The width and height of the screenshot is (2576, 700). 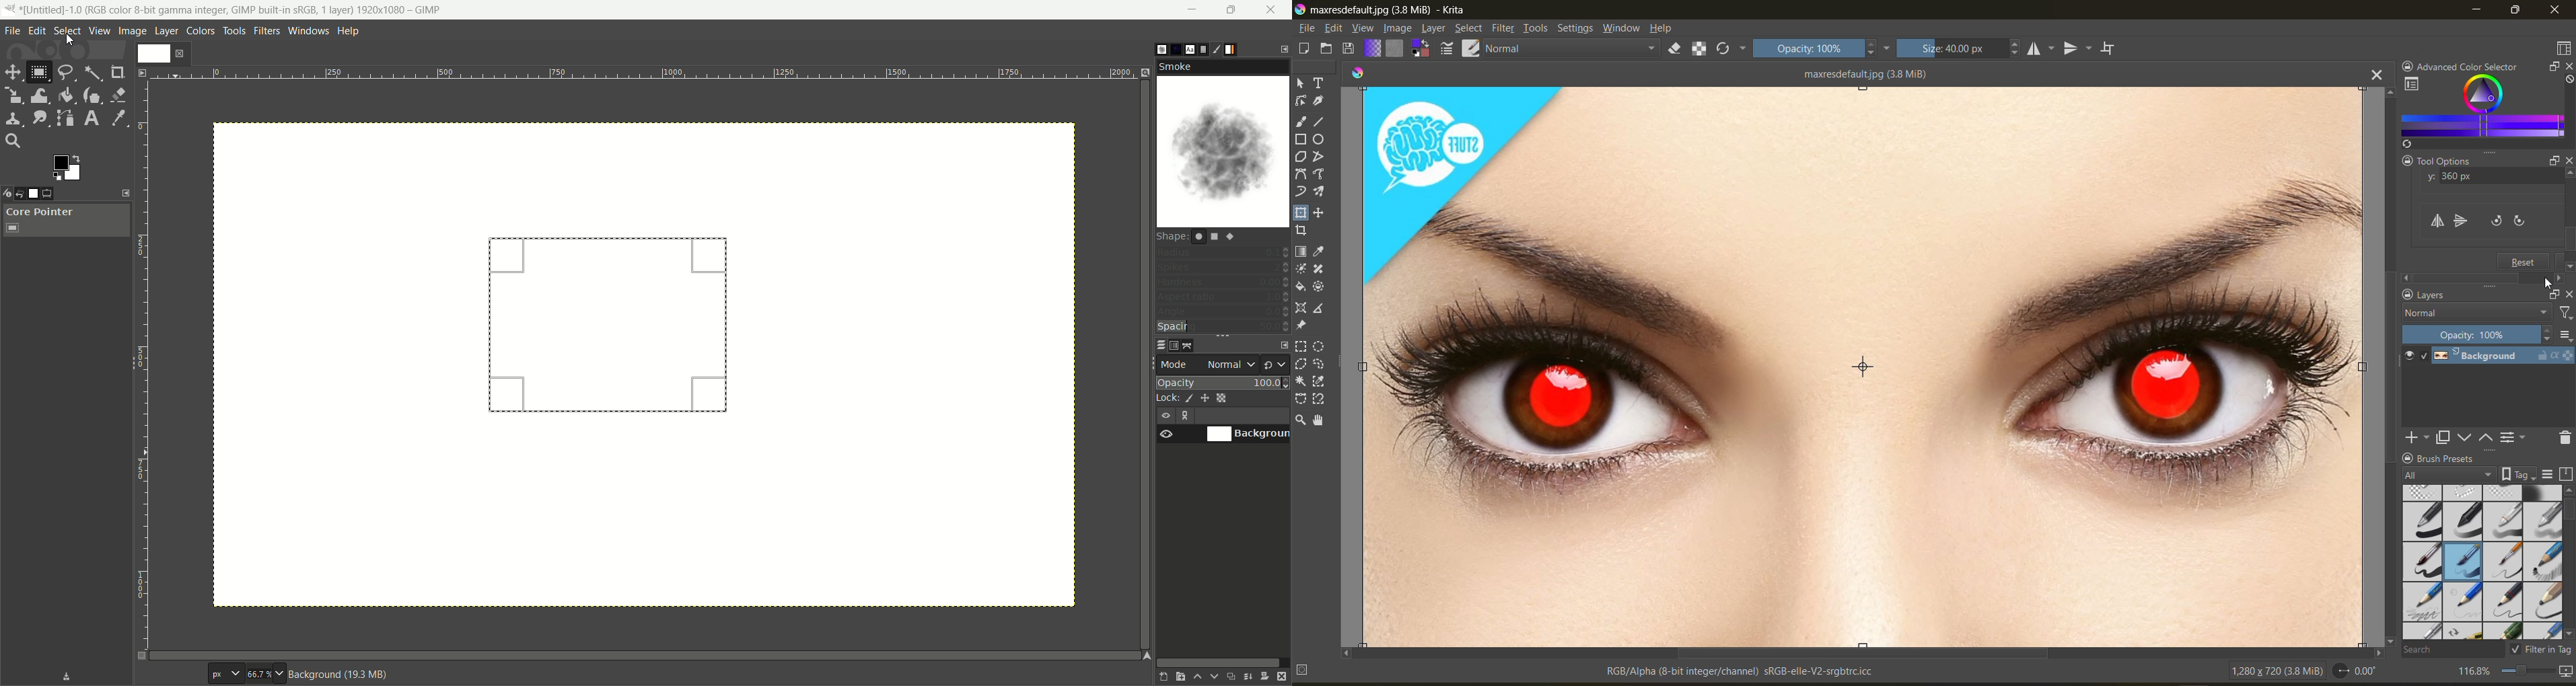 What do you see at coordinates (2415, 437) in the screenshot?
I see `add` at bounding box center [2415, 437].